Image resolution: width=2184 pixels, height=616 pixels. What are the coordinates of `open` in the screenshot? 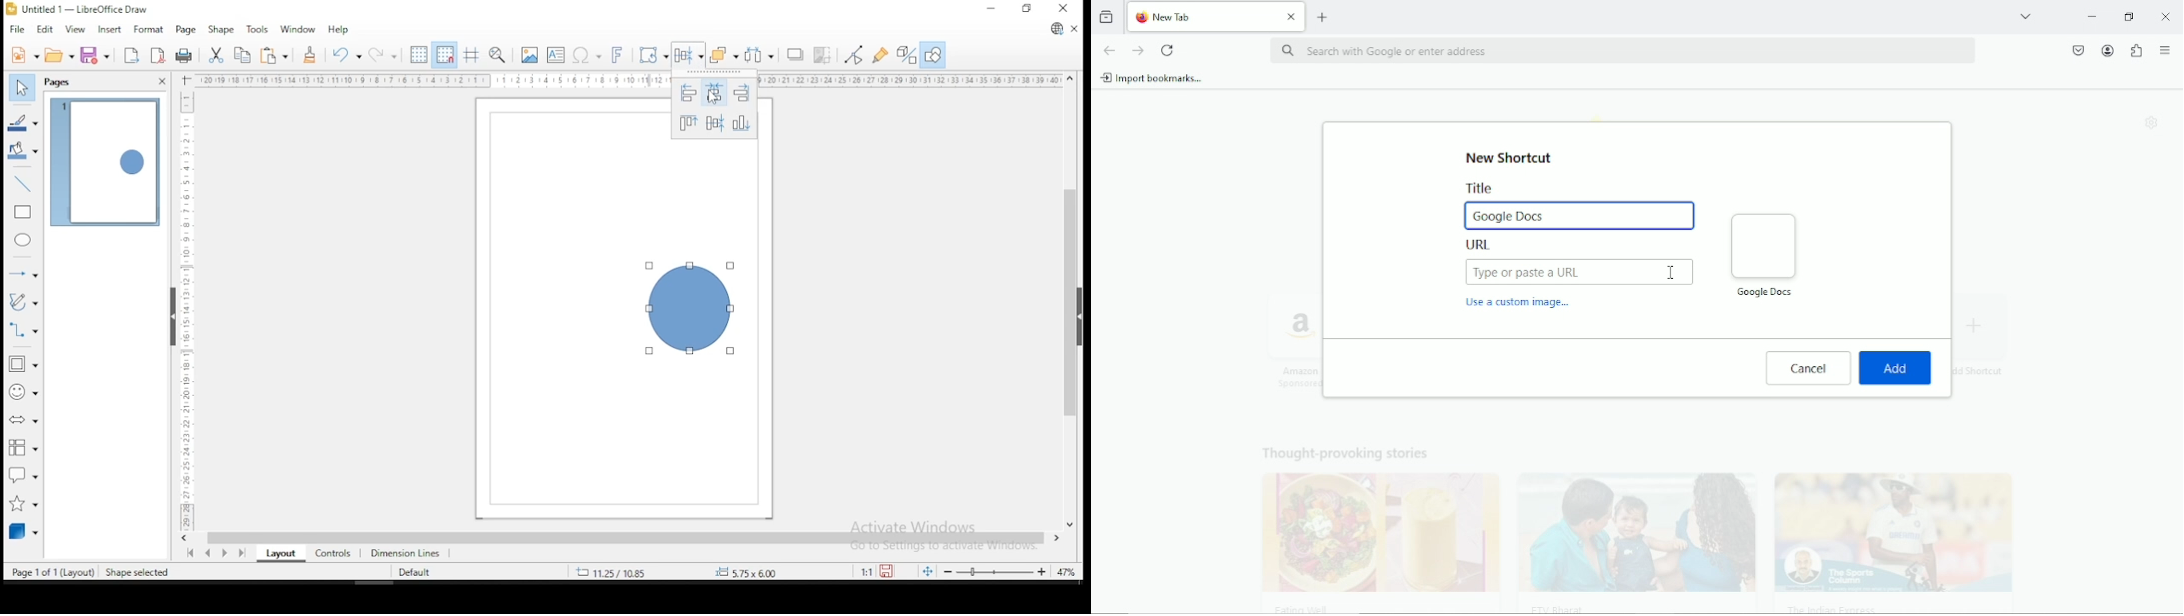 It's located at (60, 55).